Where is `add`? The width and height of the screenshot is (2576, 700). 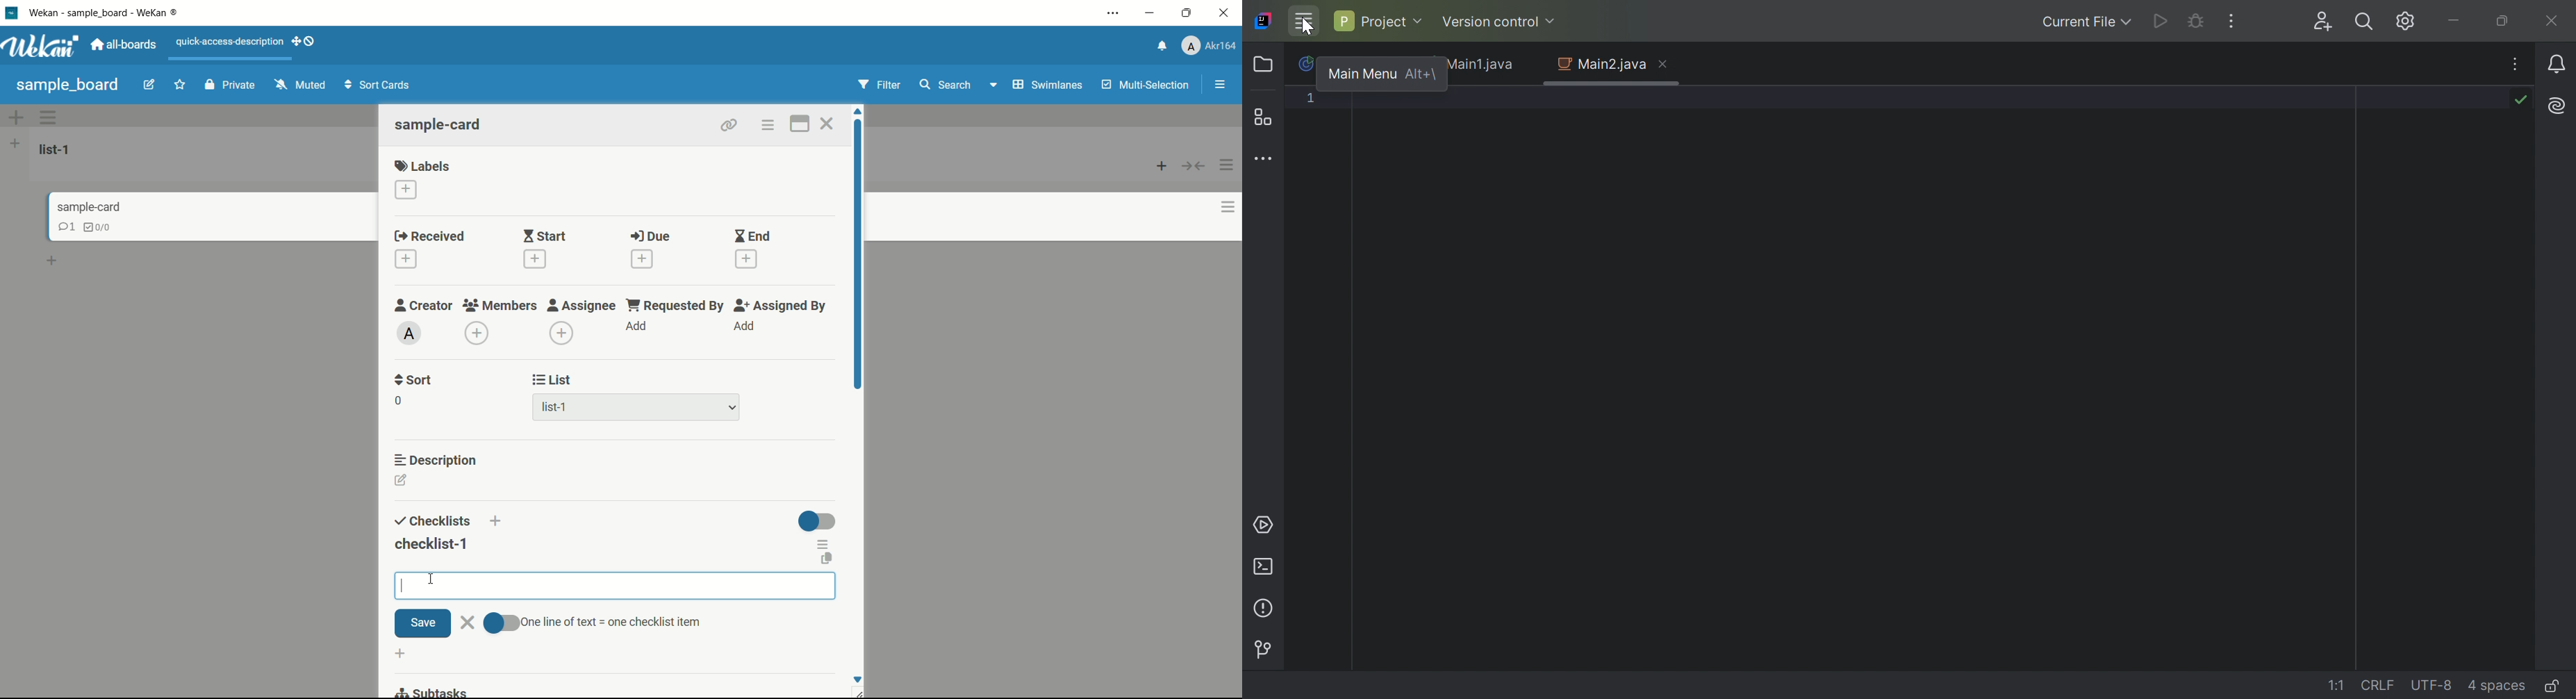
add is located at coordinates (292, 41).